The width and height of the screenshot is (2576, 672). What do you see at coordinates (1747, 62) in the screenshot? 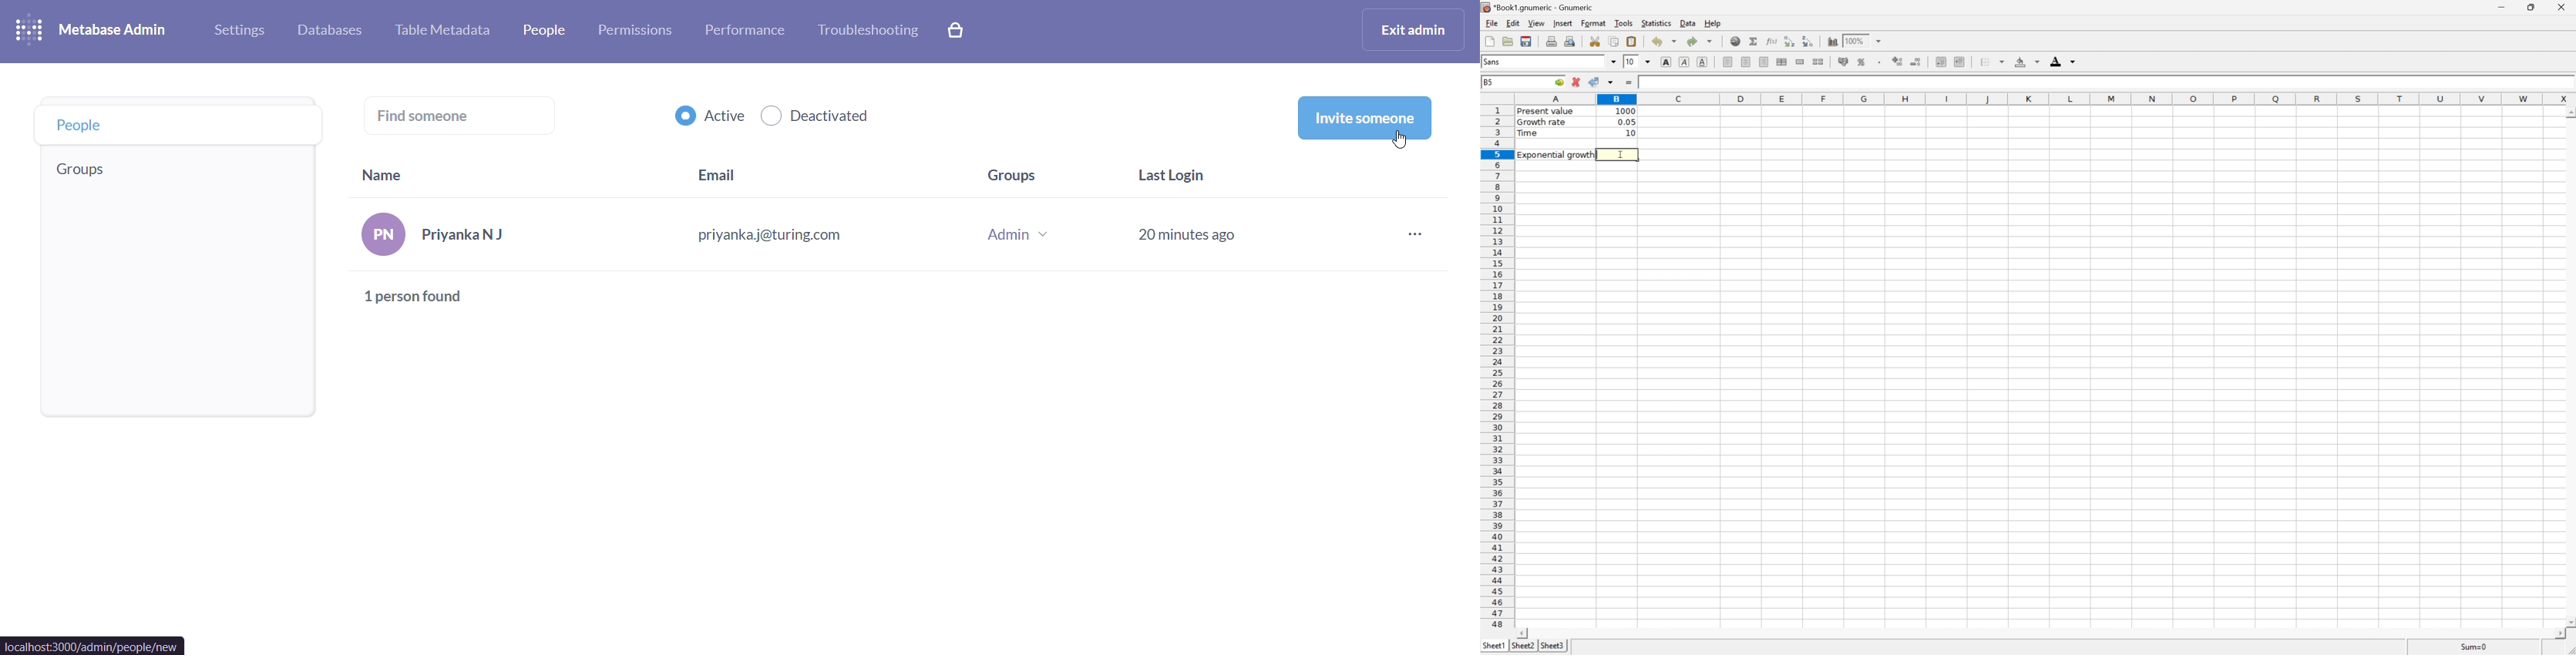
I see `Center horizontally` at bounding box center [1747, 62].